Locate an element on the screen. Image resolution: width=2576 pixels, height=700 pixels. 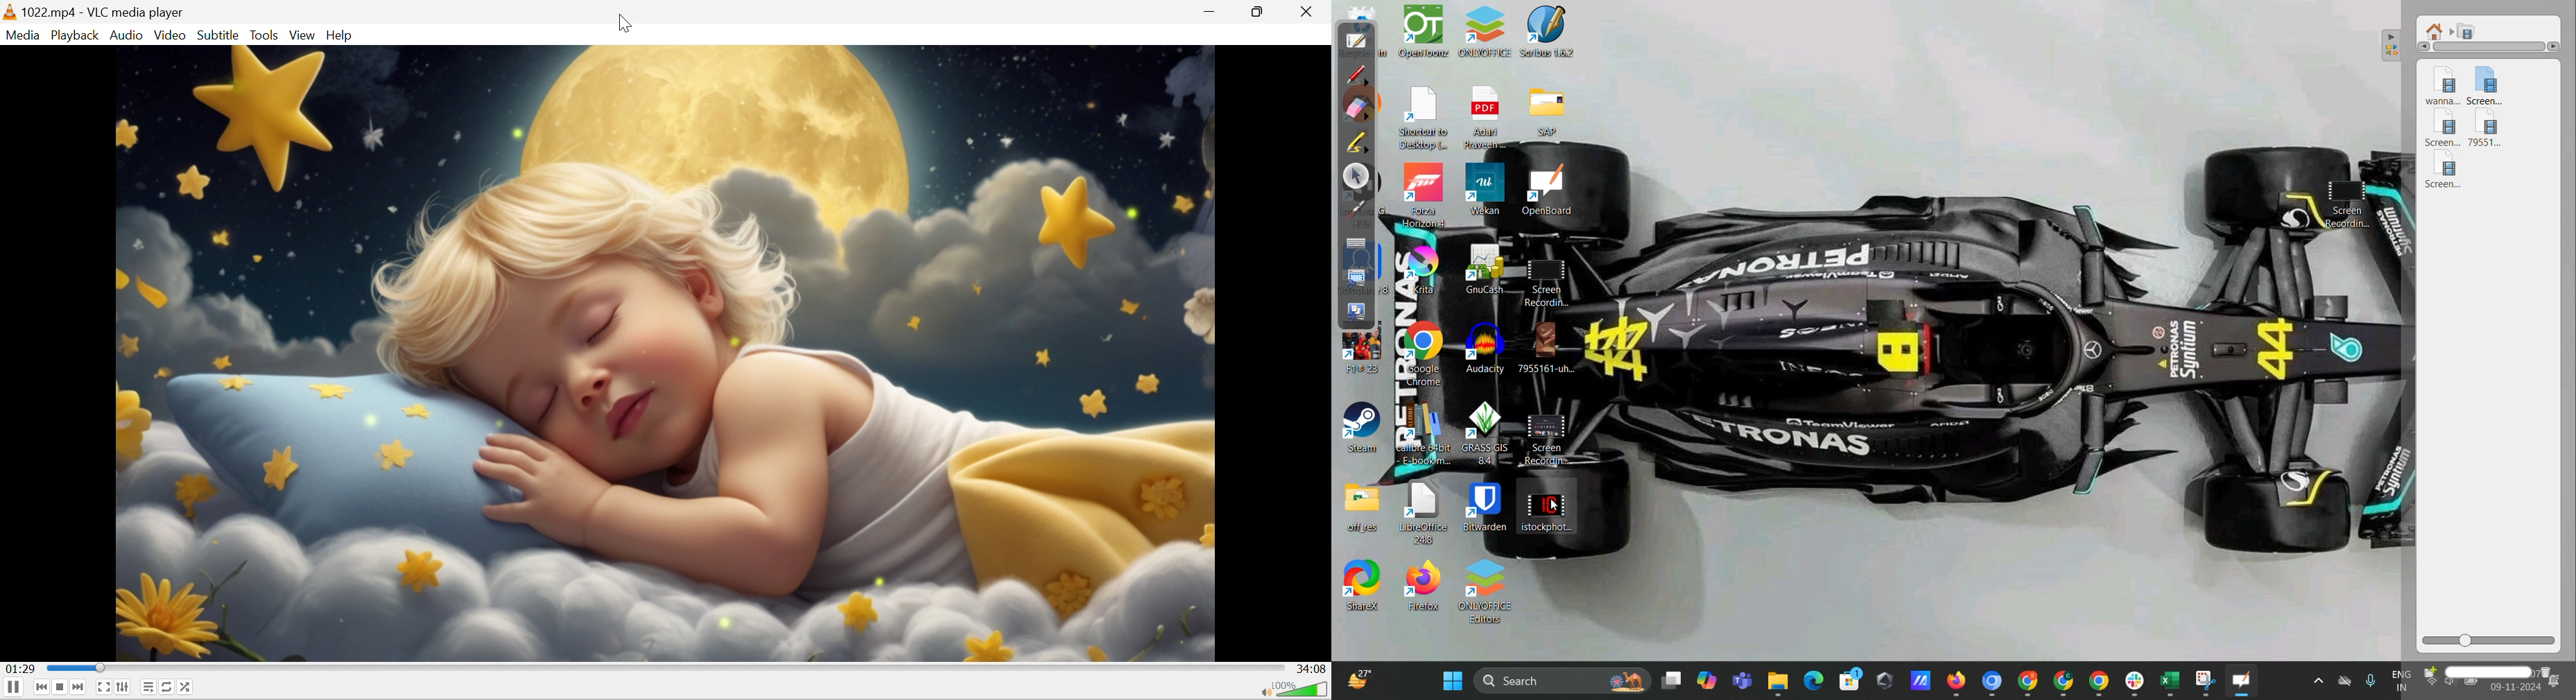
horizontal scroll bar is located at coordinates (2489, 49).